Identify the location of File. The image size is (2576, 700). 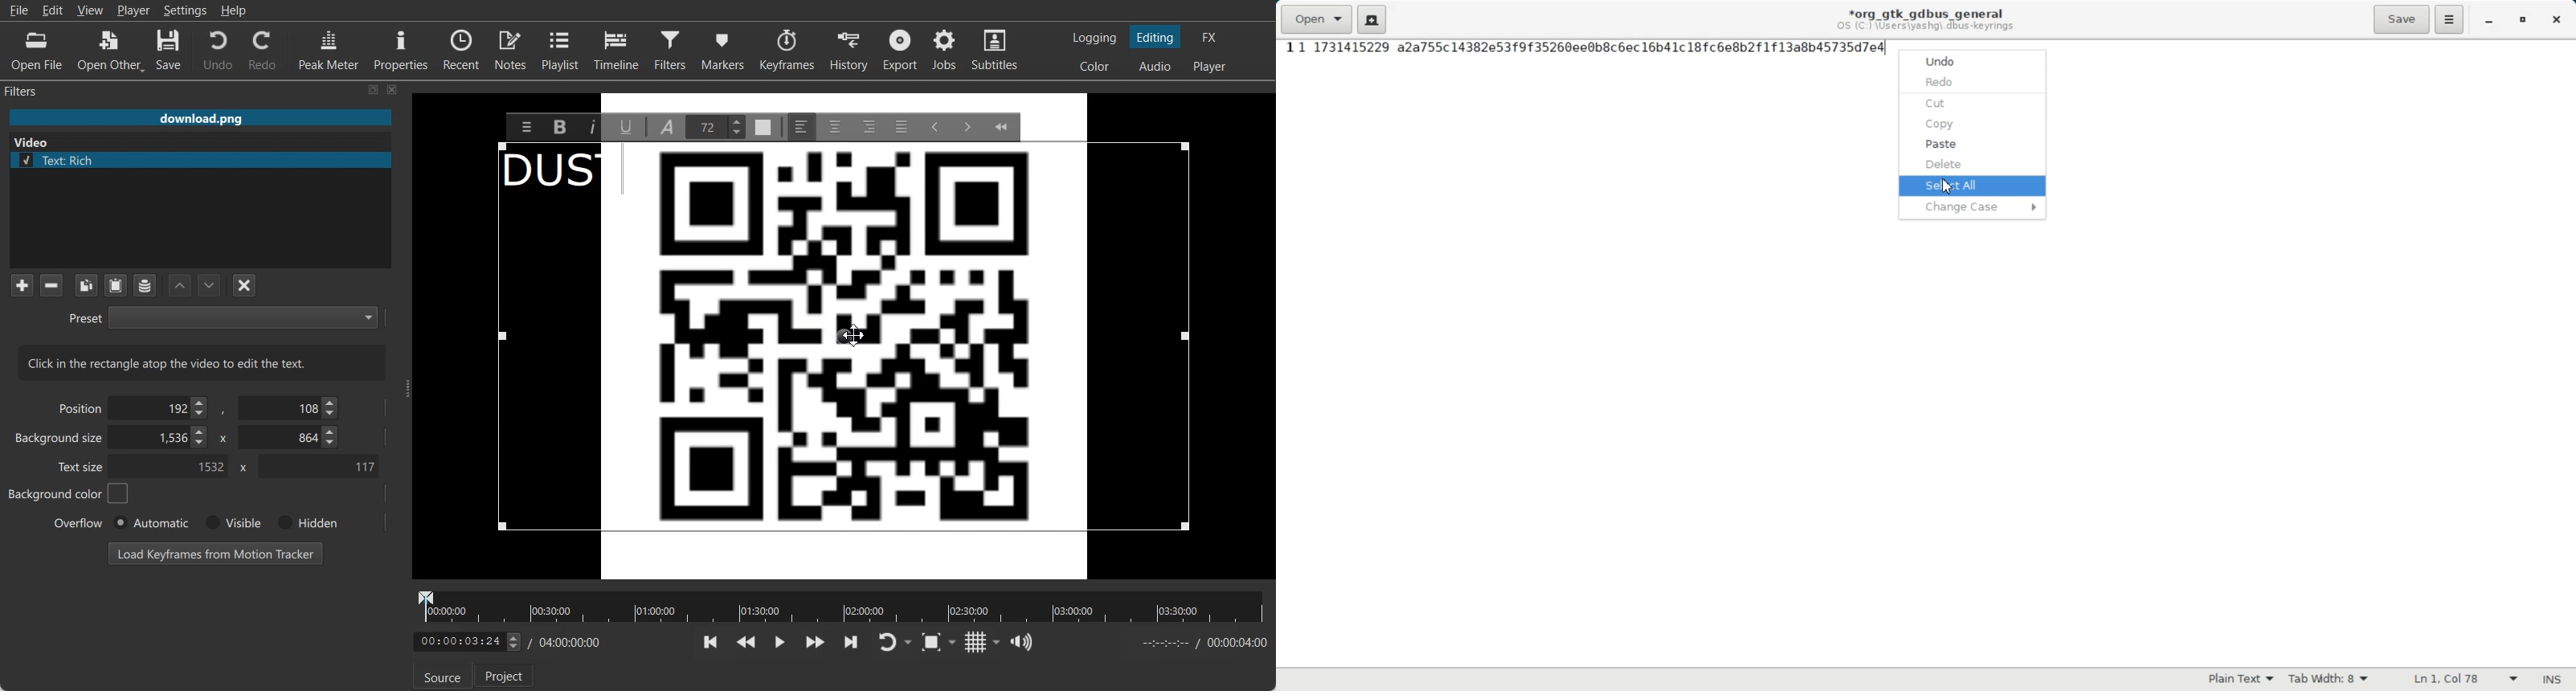
(18, 10).